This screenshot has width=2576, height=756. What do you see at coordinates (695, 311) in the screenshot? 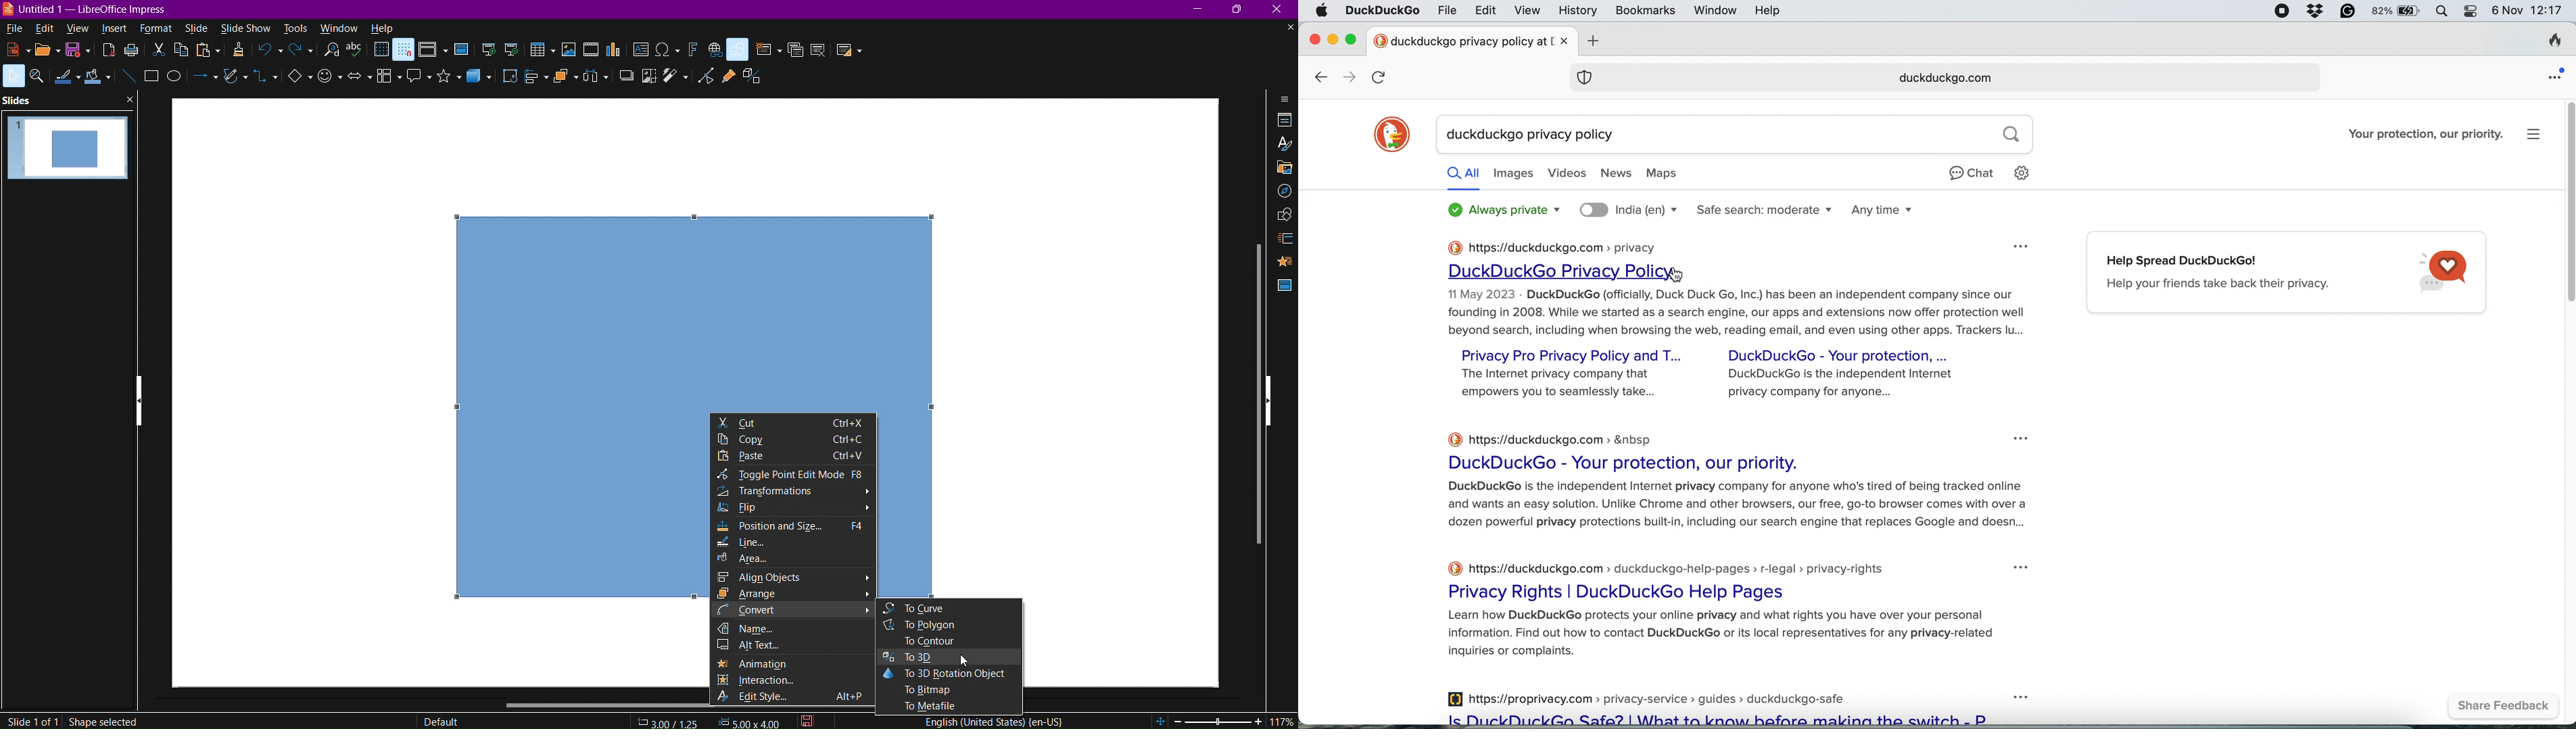
I see `Rectangle 2D` at bounding box center [695, 311].